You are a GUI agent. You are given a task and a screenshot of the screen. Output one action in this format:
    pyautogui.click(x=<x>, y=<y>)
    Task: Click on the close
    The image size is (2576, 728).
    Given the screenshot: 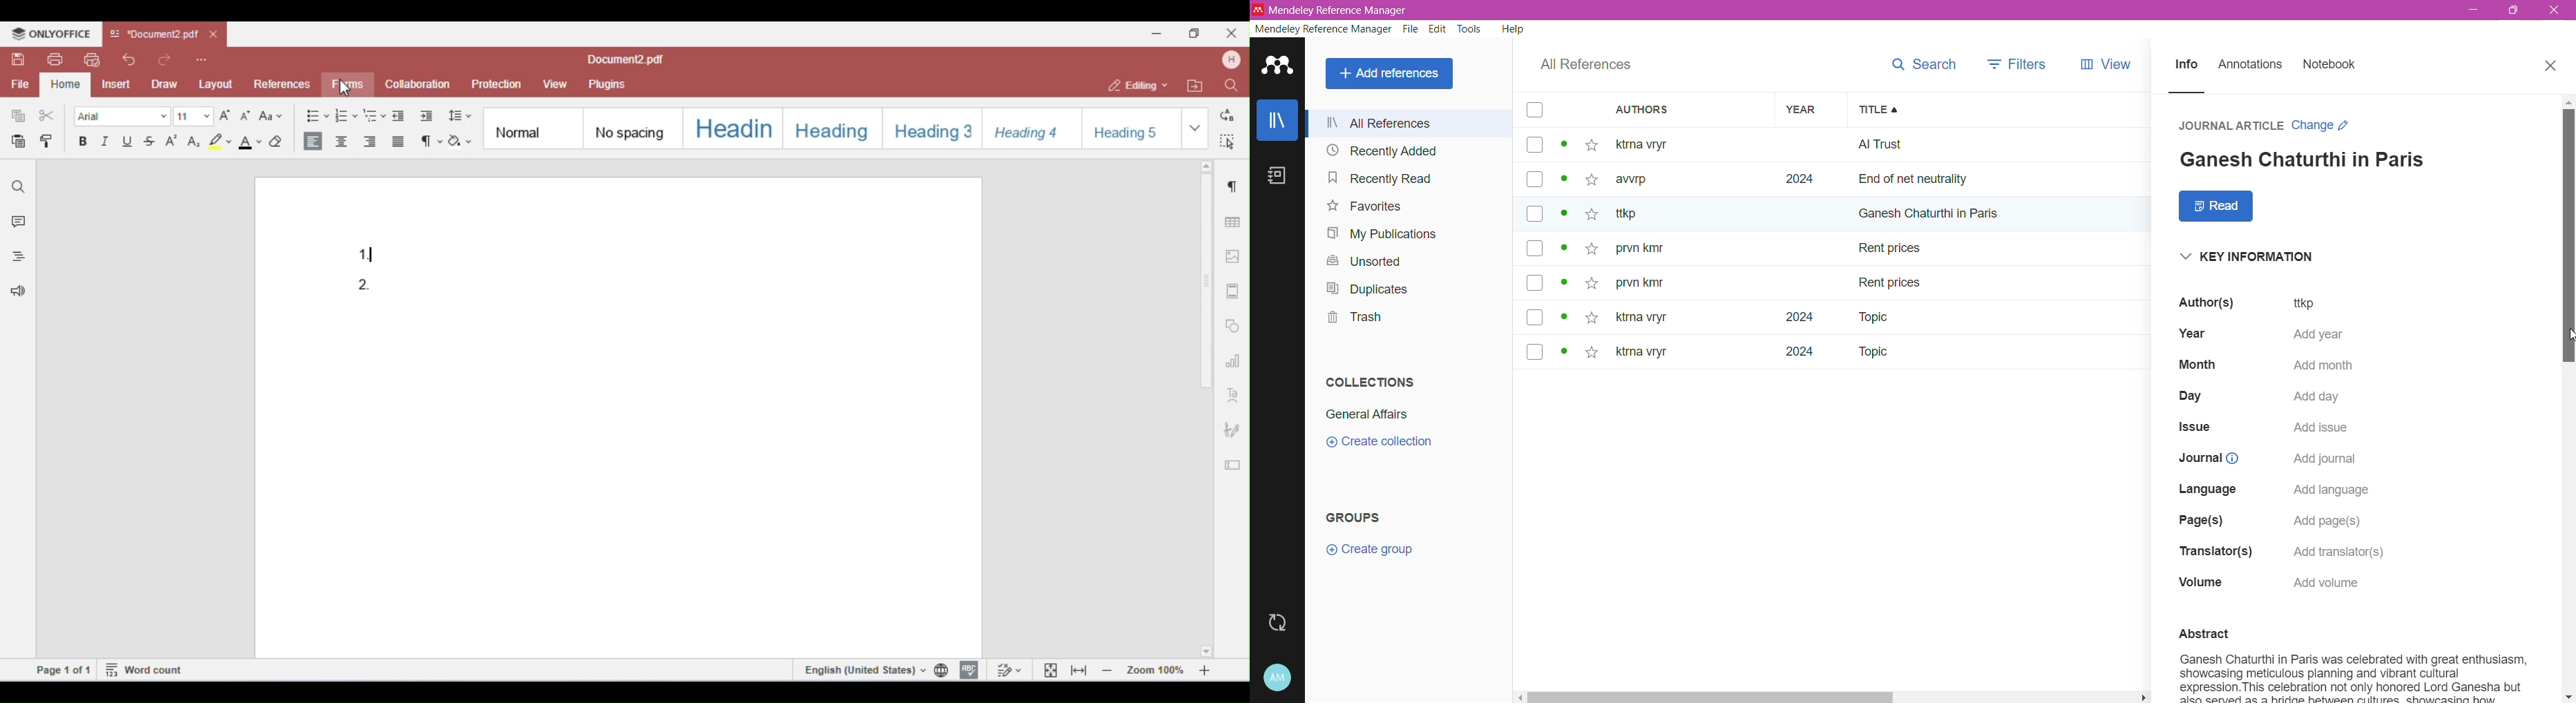 What is the action you would take?
    pyautogui.click(x=215, y=35)
    